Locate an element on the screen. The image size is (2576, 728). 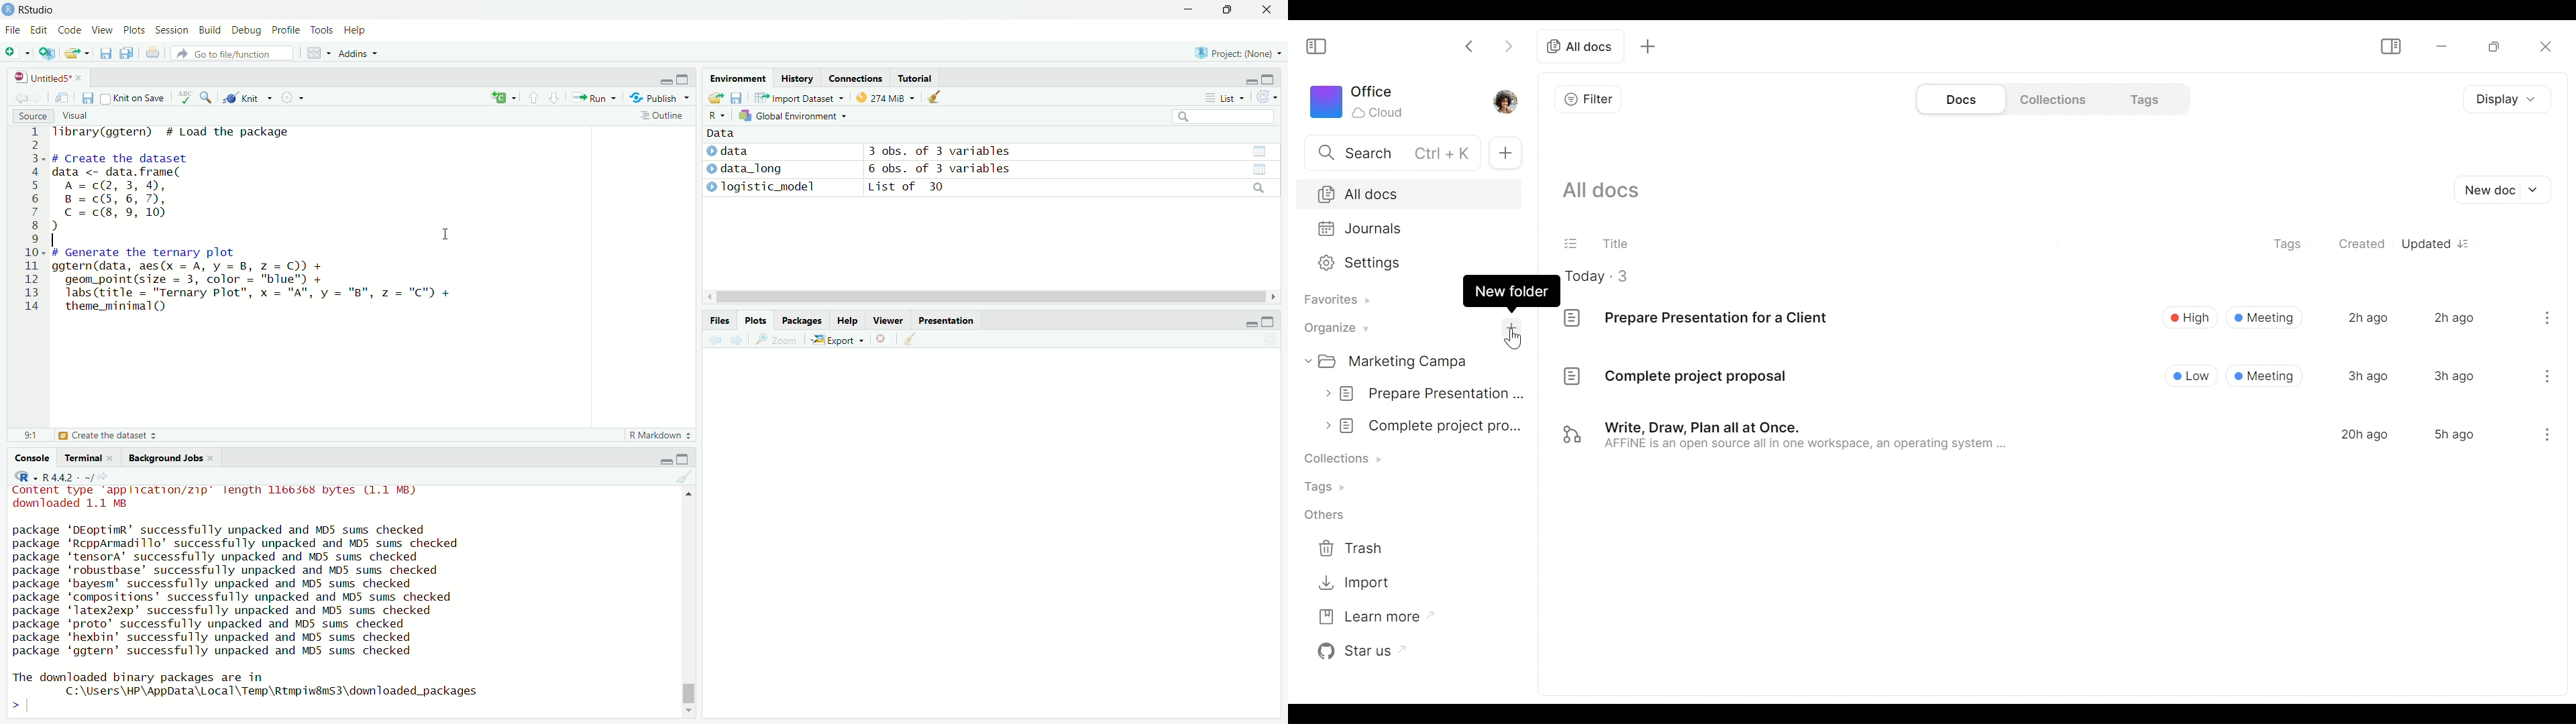
Import is located at coordinates (1354, 583).